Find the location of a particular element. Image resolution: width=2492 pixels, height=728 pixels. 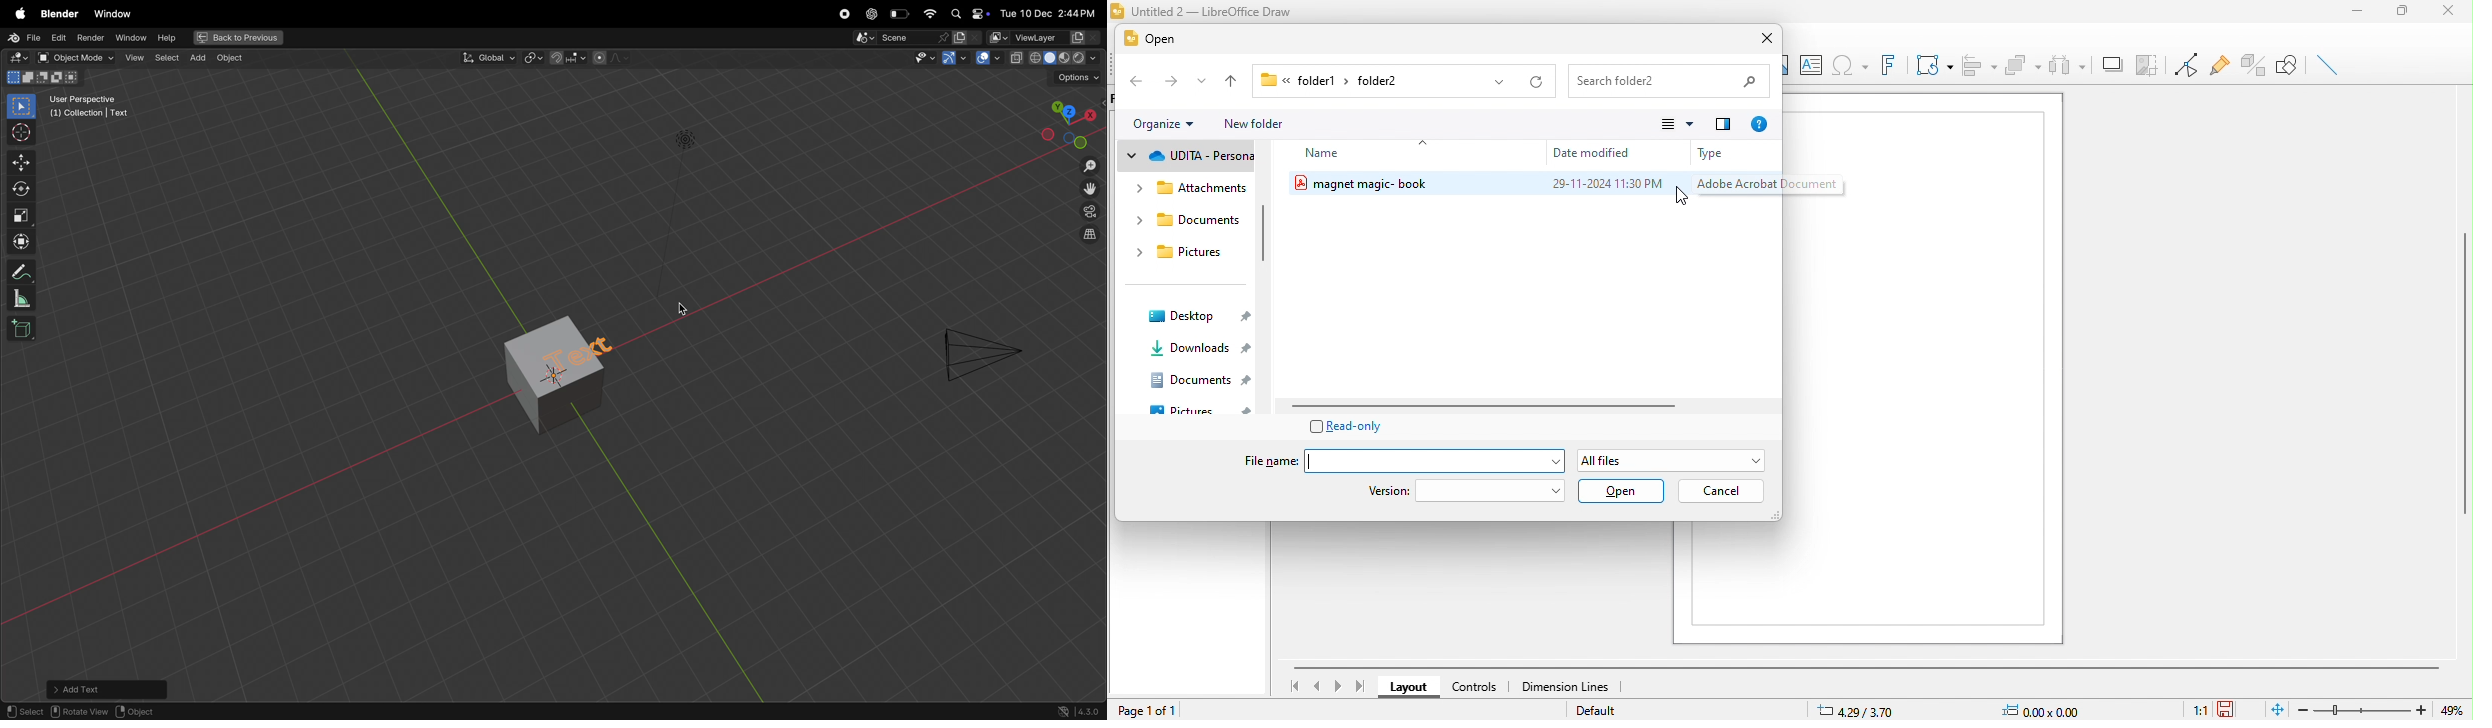

vertical scroll bar is located at coordinates (1265, 233).